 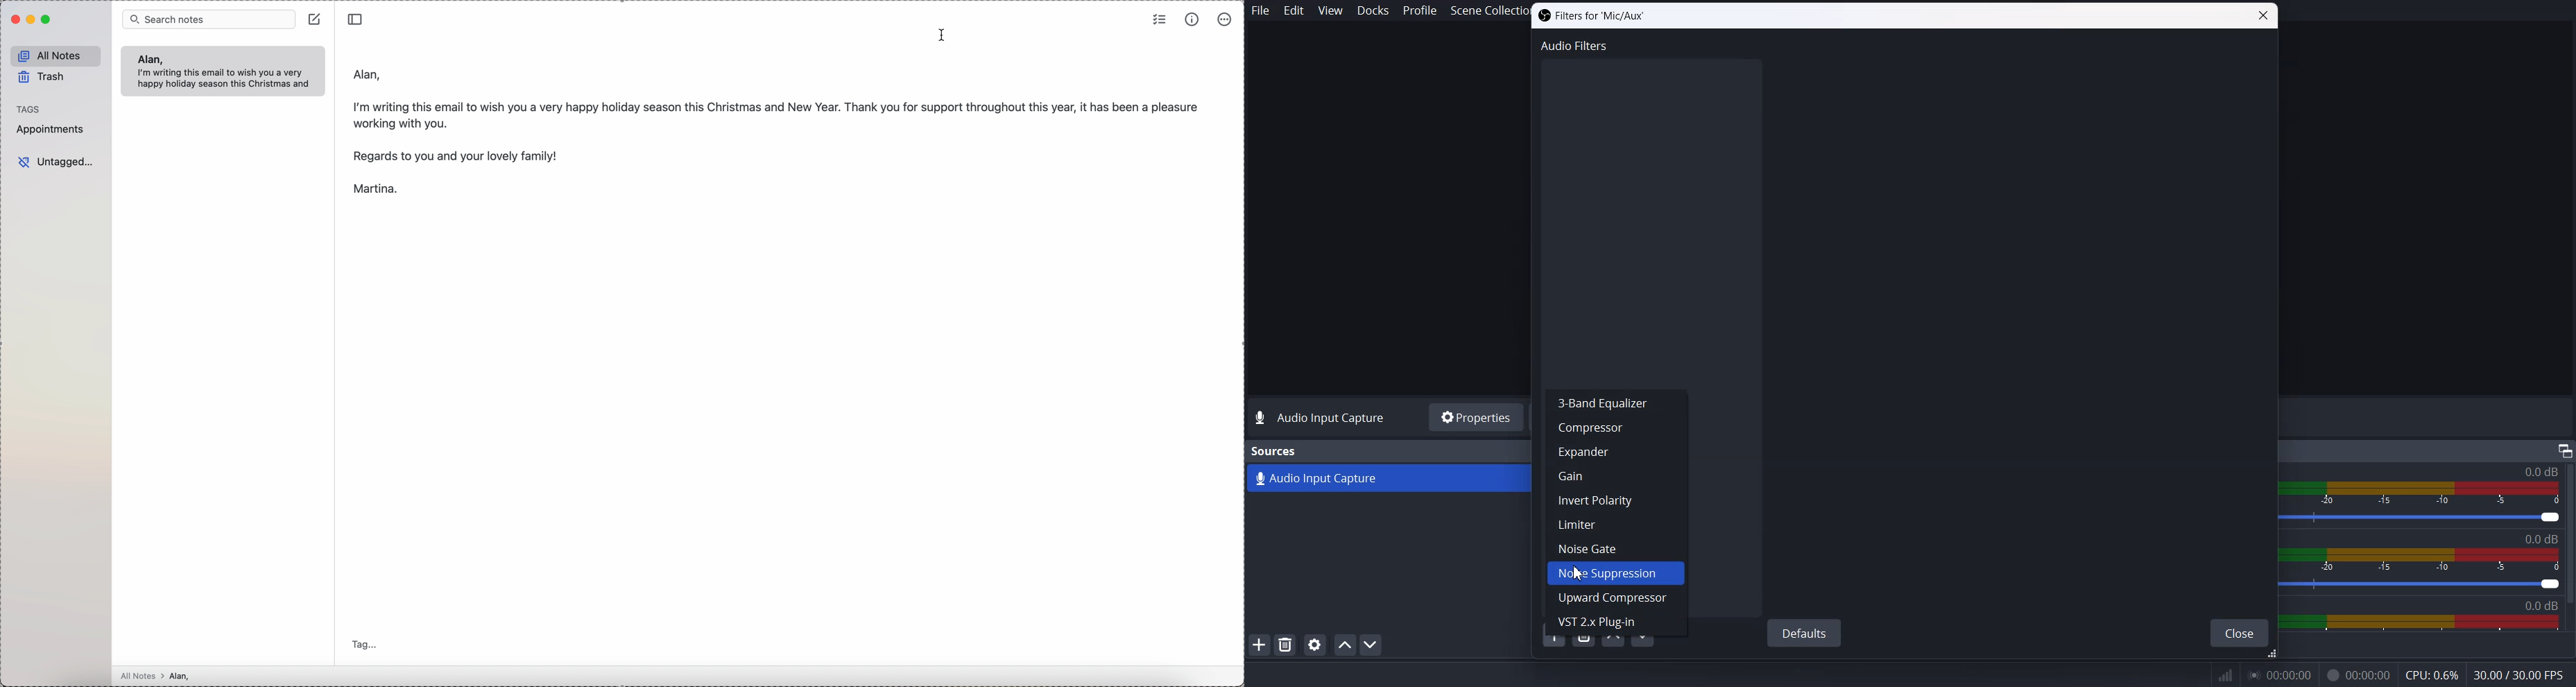 I want to click on Add Source, so click(x=1259, y=644).